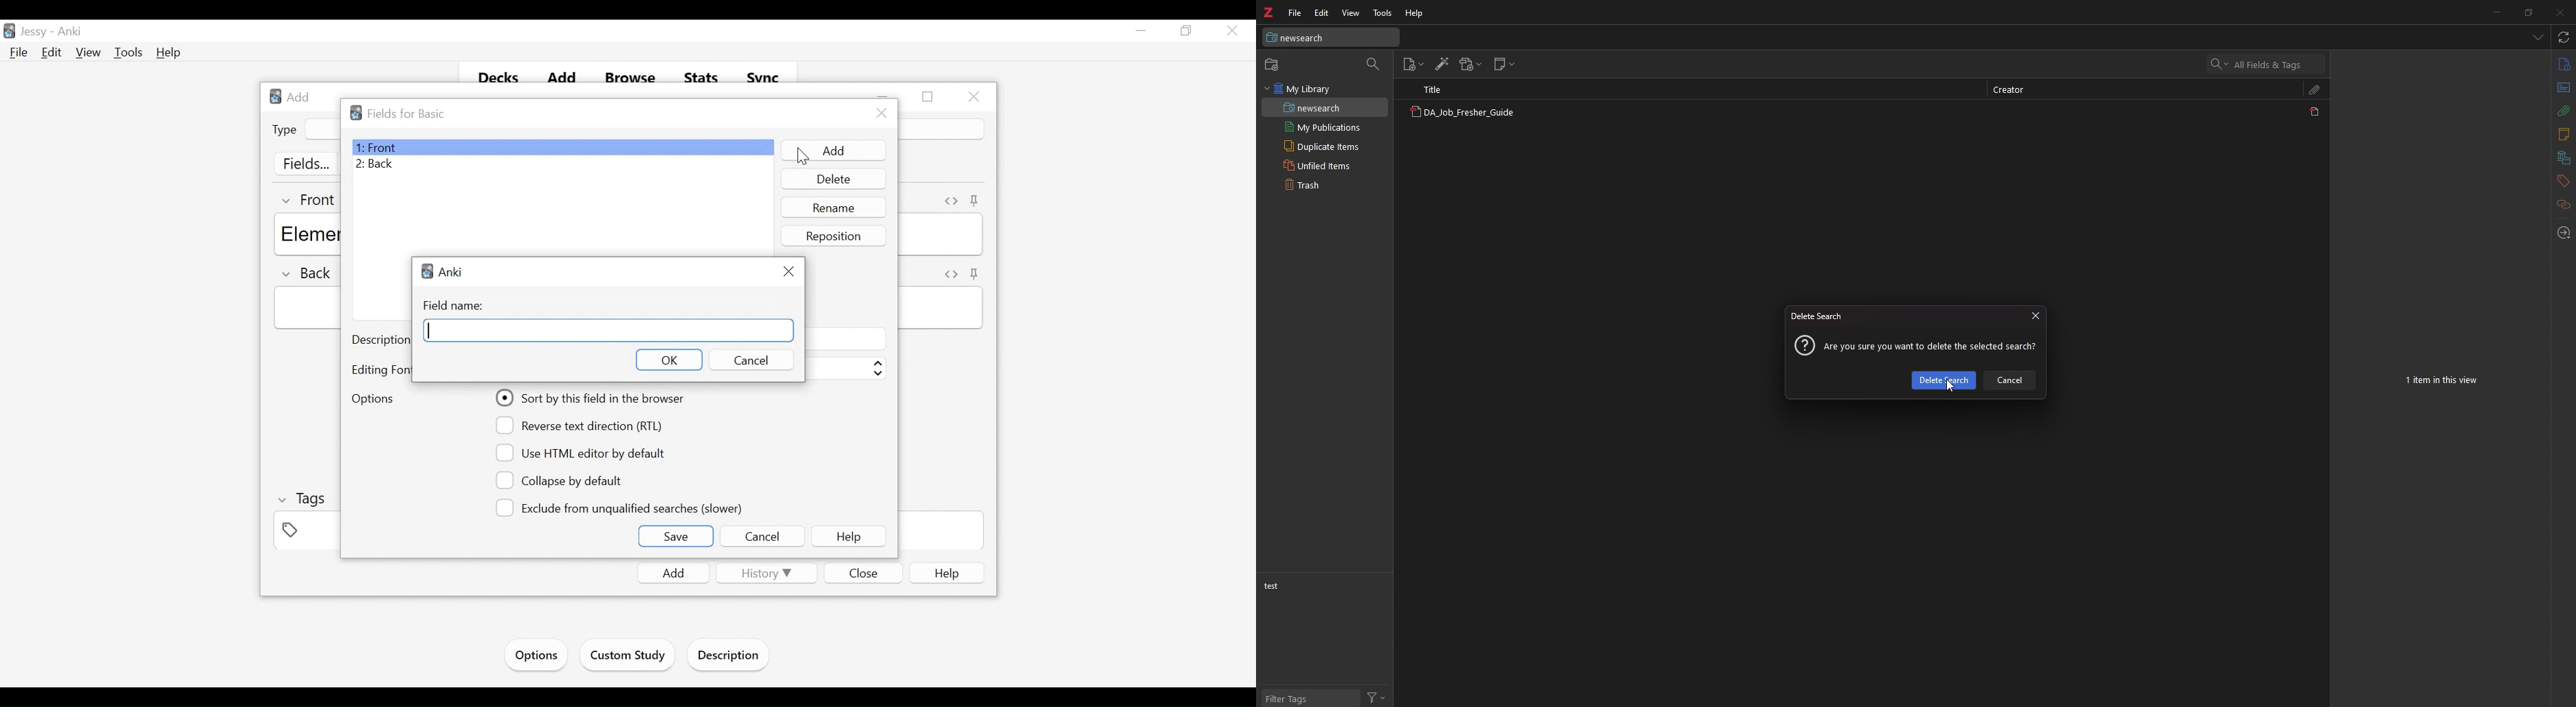 Image resolution: width=2576 pixels, height=728 pixels. I want to click on (un)select Use HTML editor by default, so click(582, 453).